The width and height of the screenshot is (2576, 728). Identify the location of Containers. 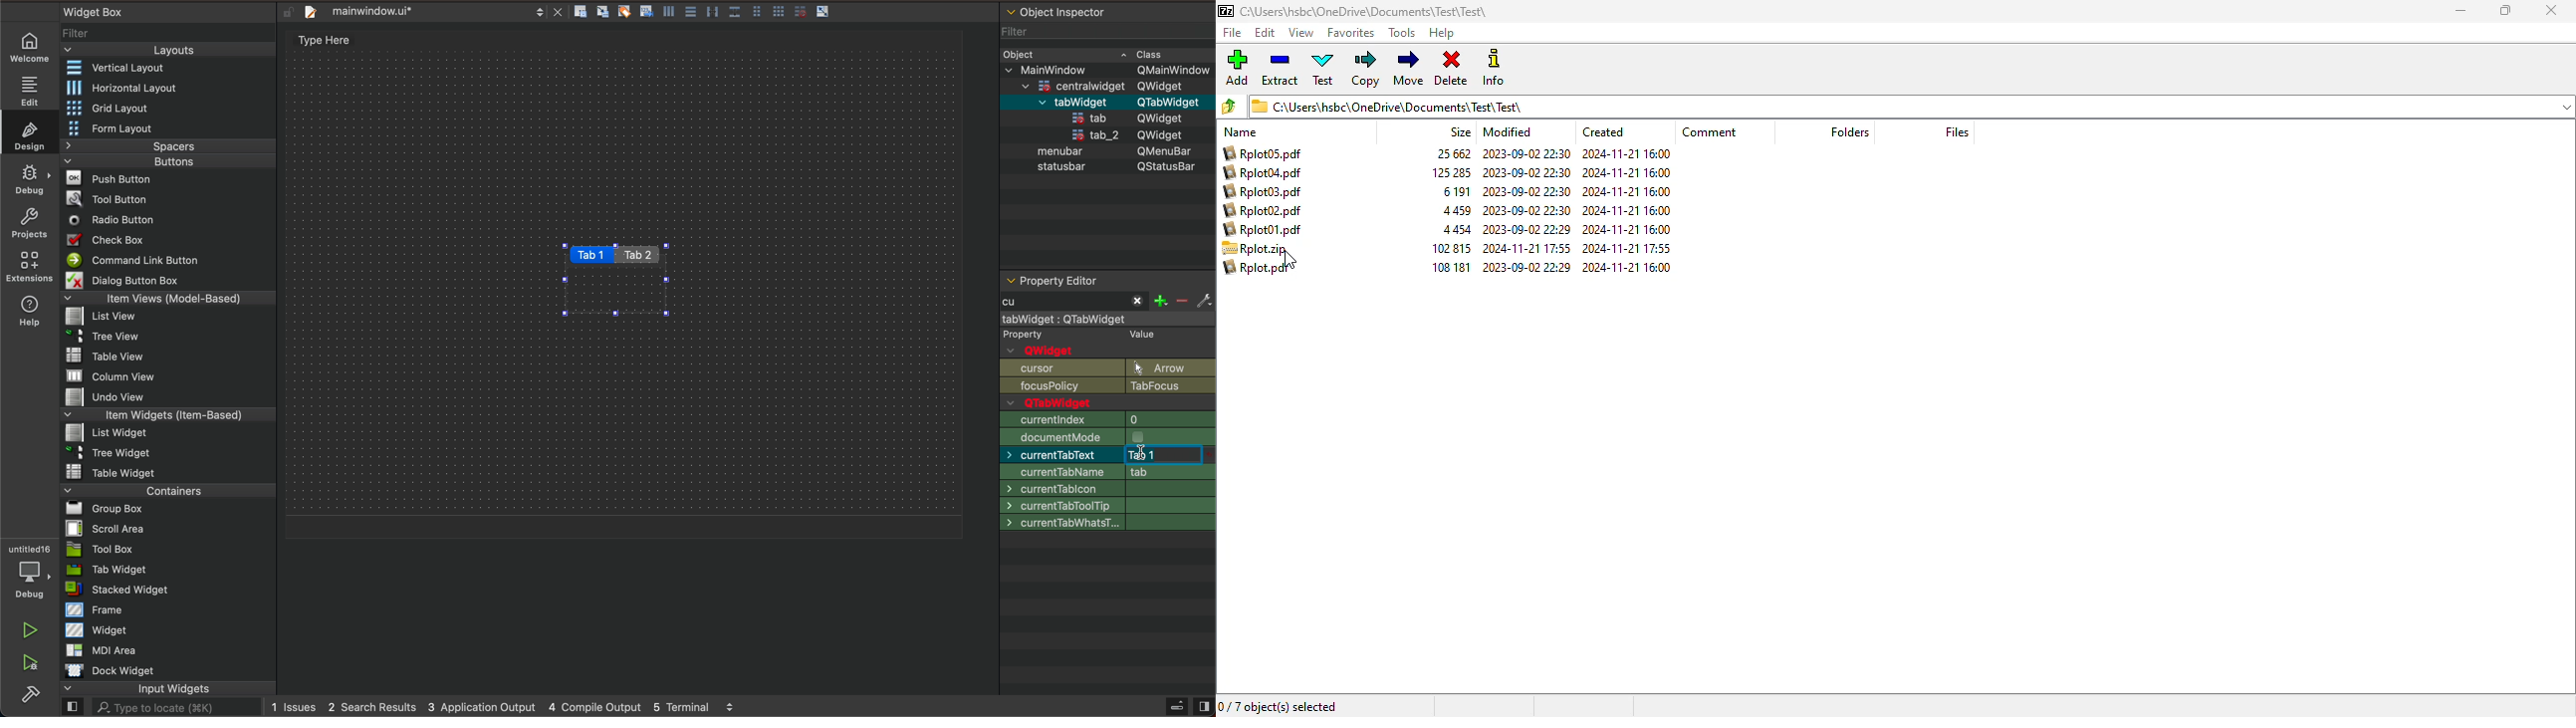
(166, 489).